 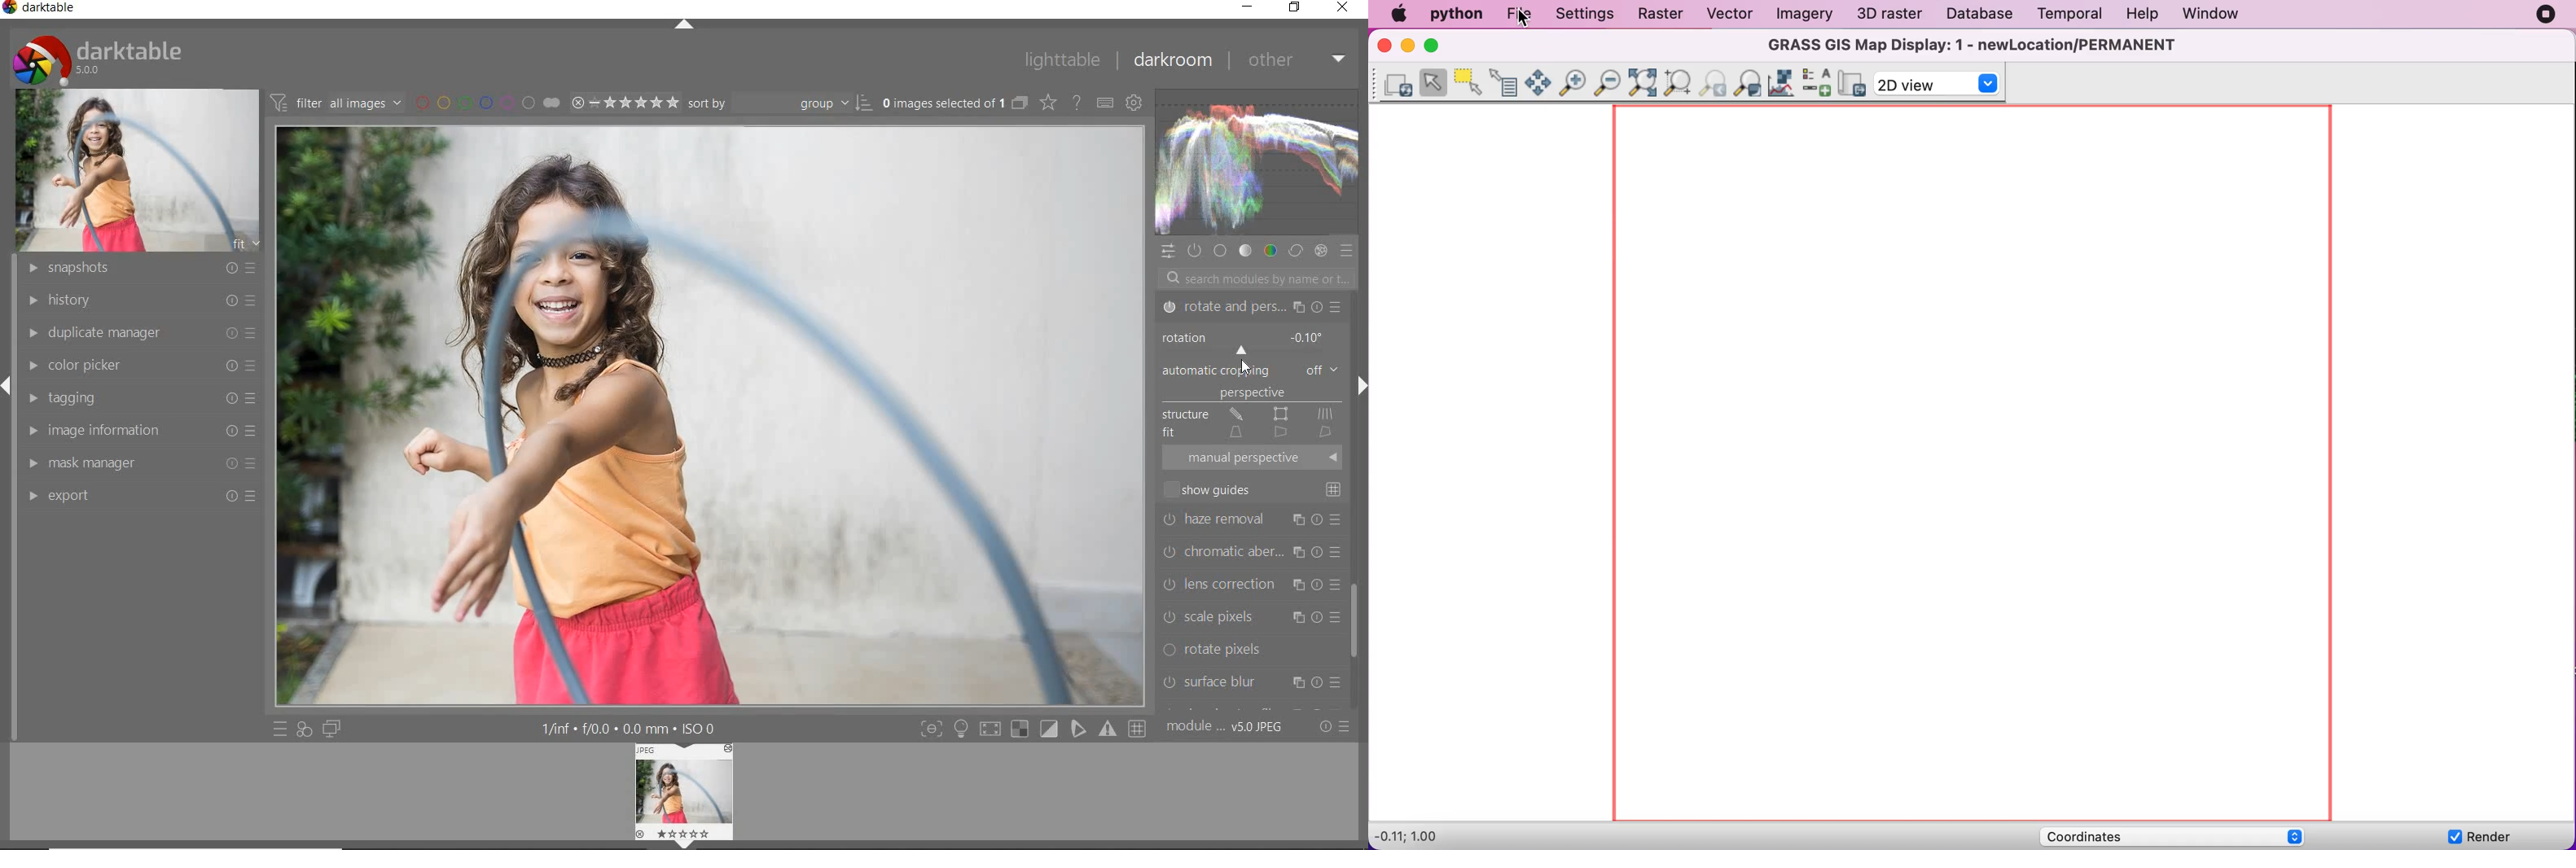 I want to click on export, so click(x=143, y=494).